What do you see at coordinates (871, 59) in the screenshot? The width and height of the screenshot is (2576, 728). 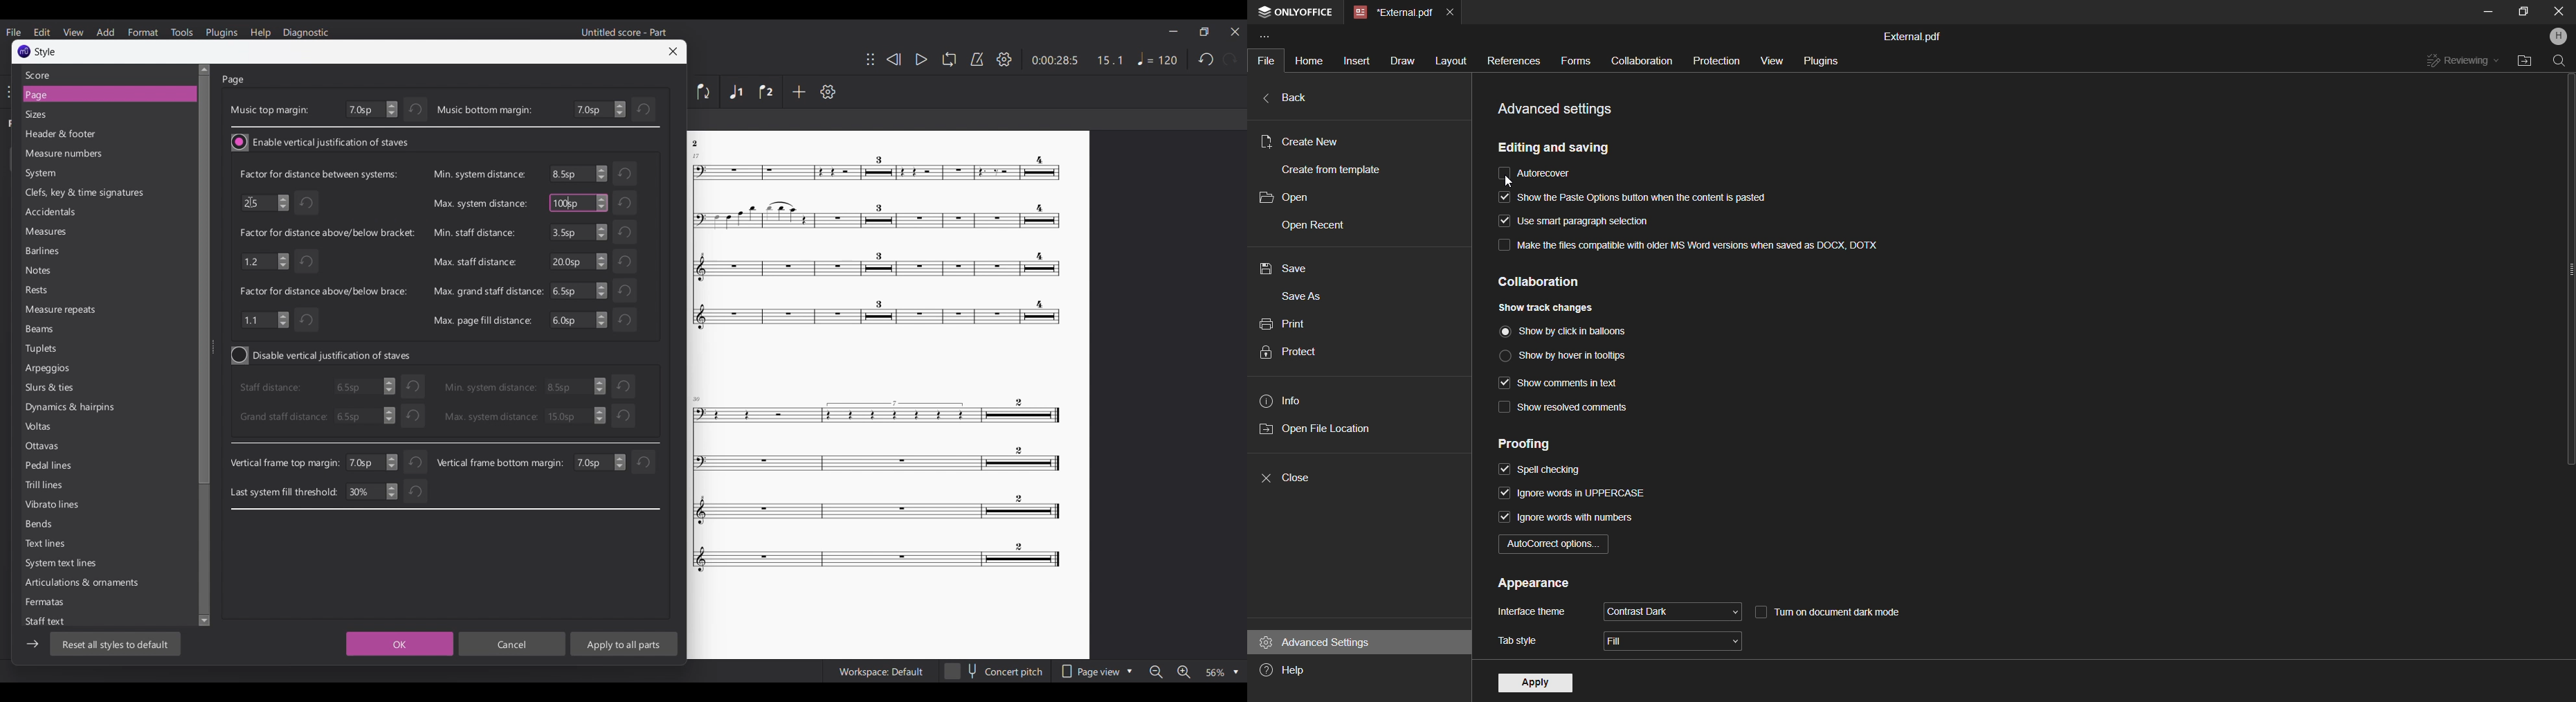 I see `Change toolbar position` at bounding box center [871, 59].